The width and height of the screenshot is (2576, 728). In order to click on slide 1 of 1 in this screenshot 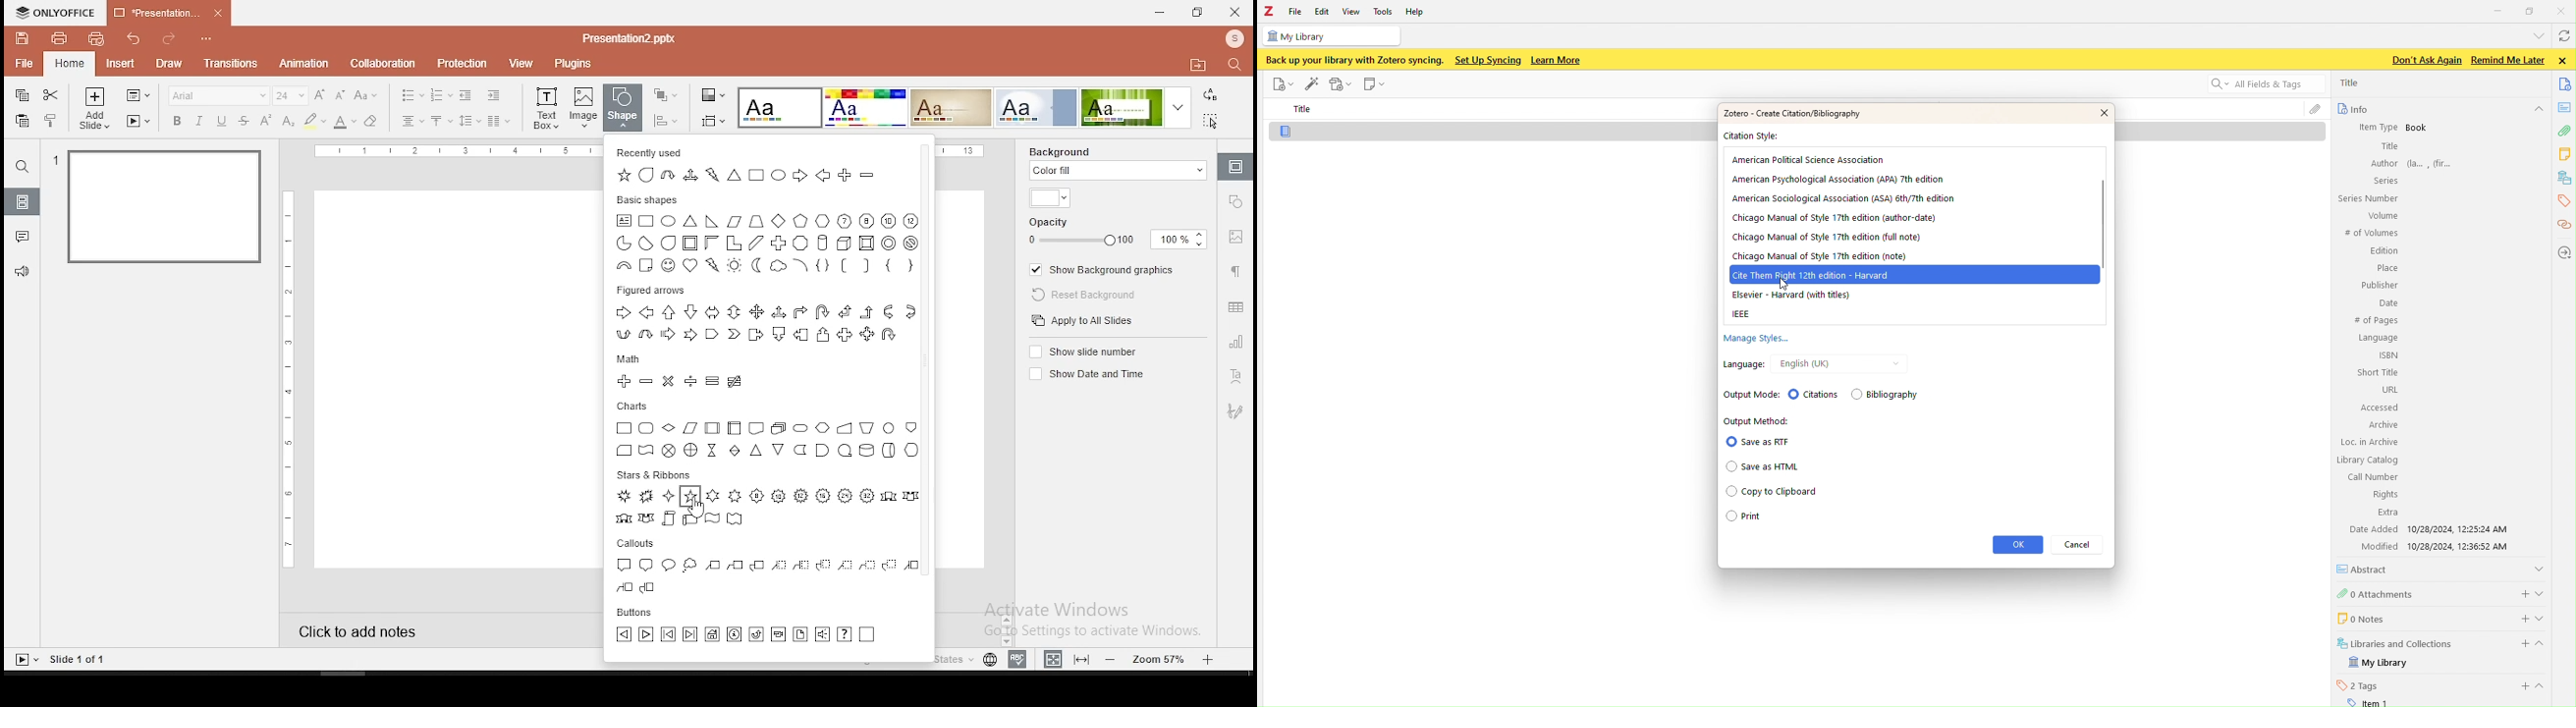, I will do `click(80, 659)`.